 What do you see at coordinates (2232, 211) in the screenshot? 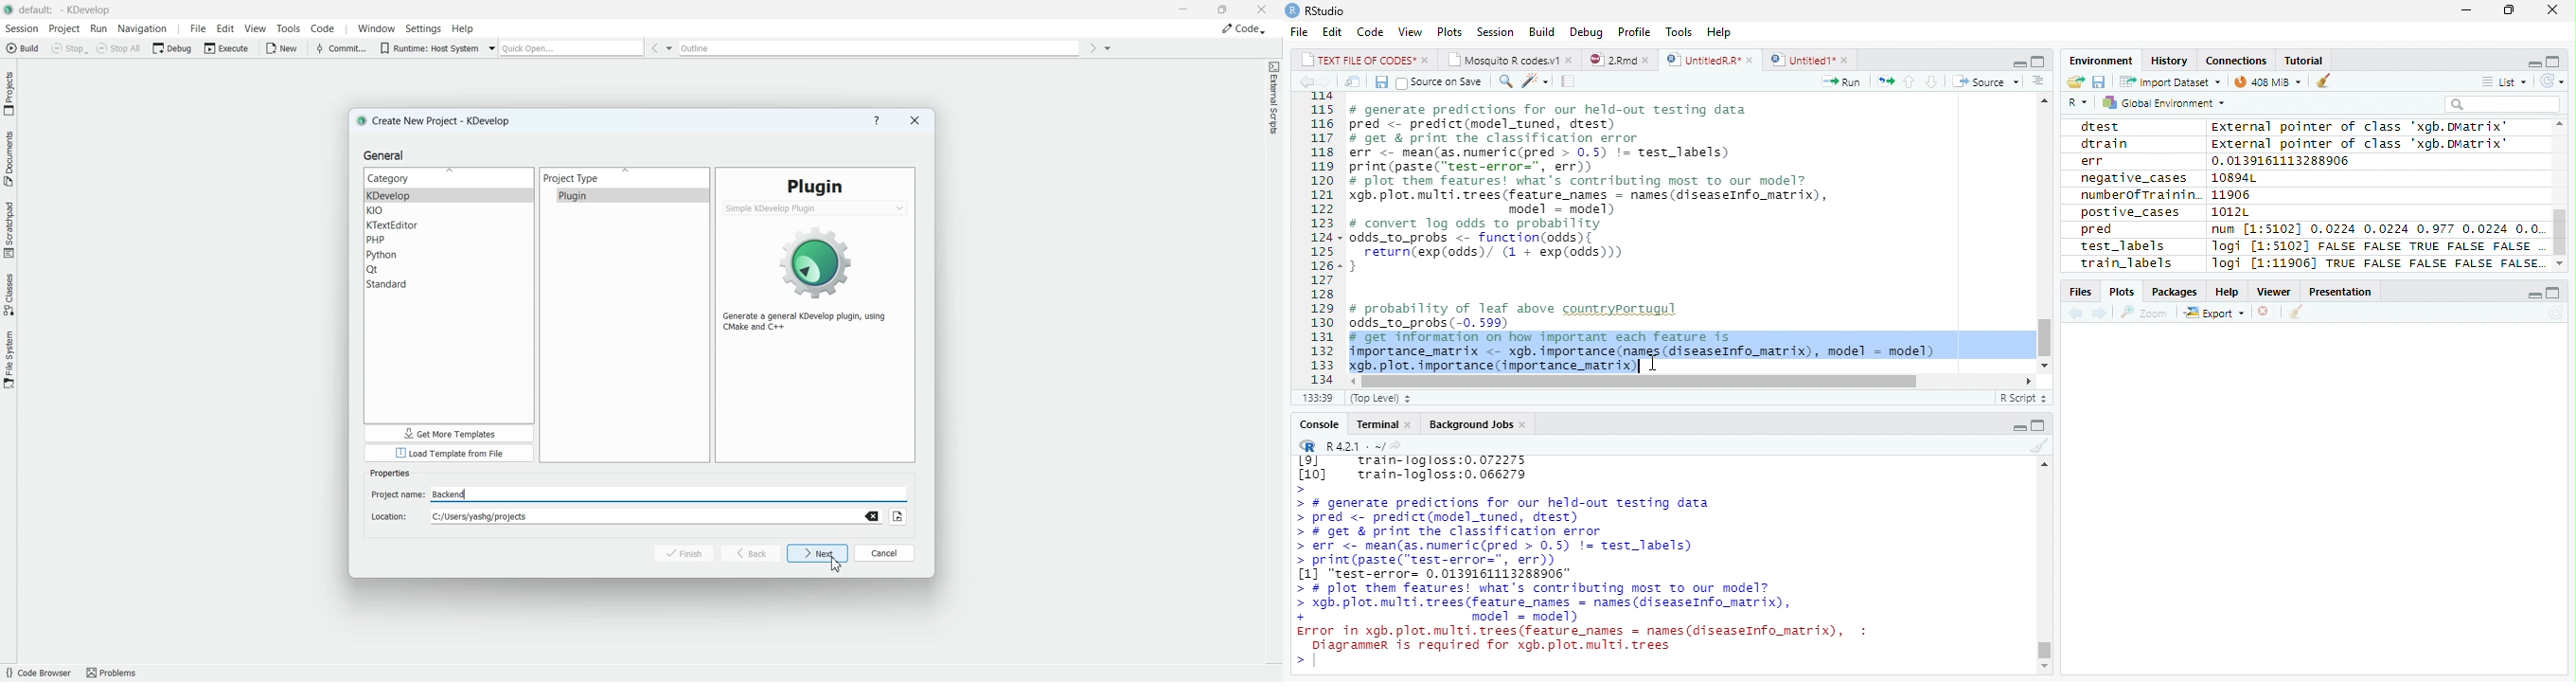
I see `1012L` at bounding box center [2232, 211].